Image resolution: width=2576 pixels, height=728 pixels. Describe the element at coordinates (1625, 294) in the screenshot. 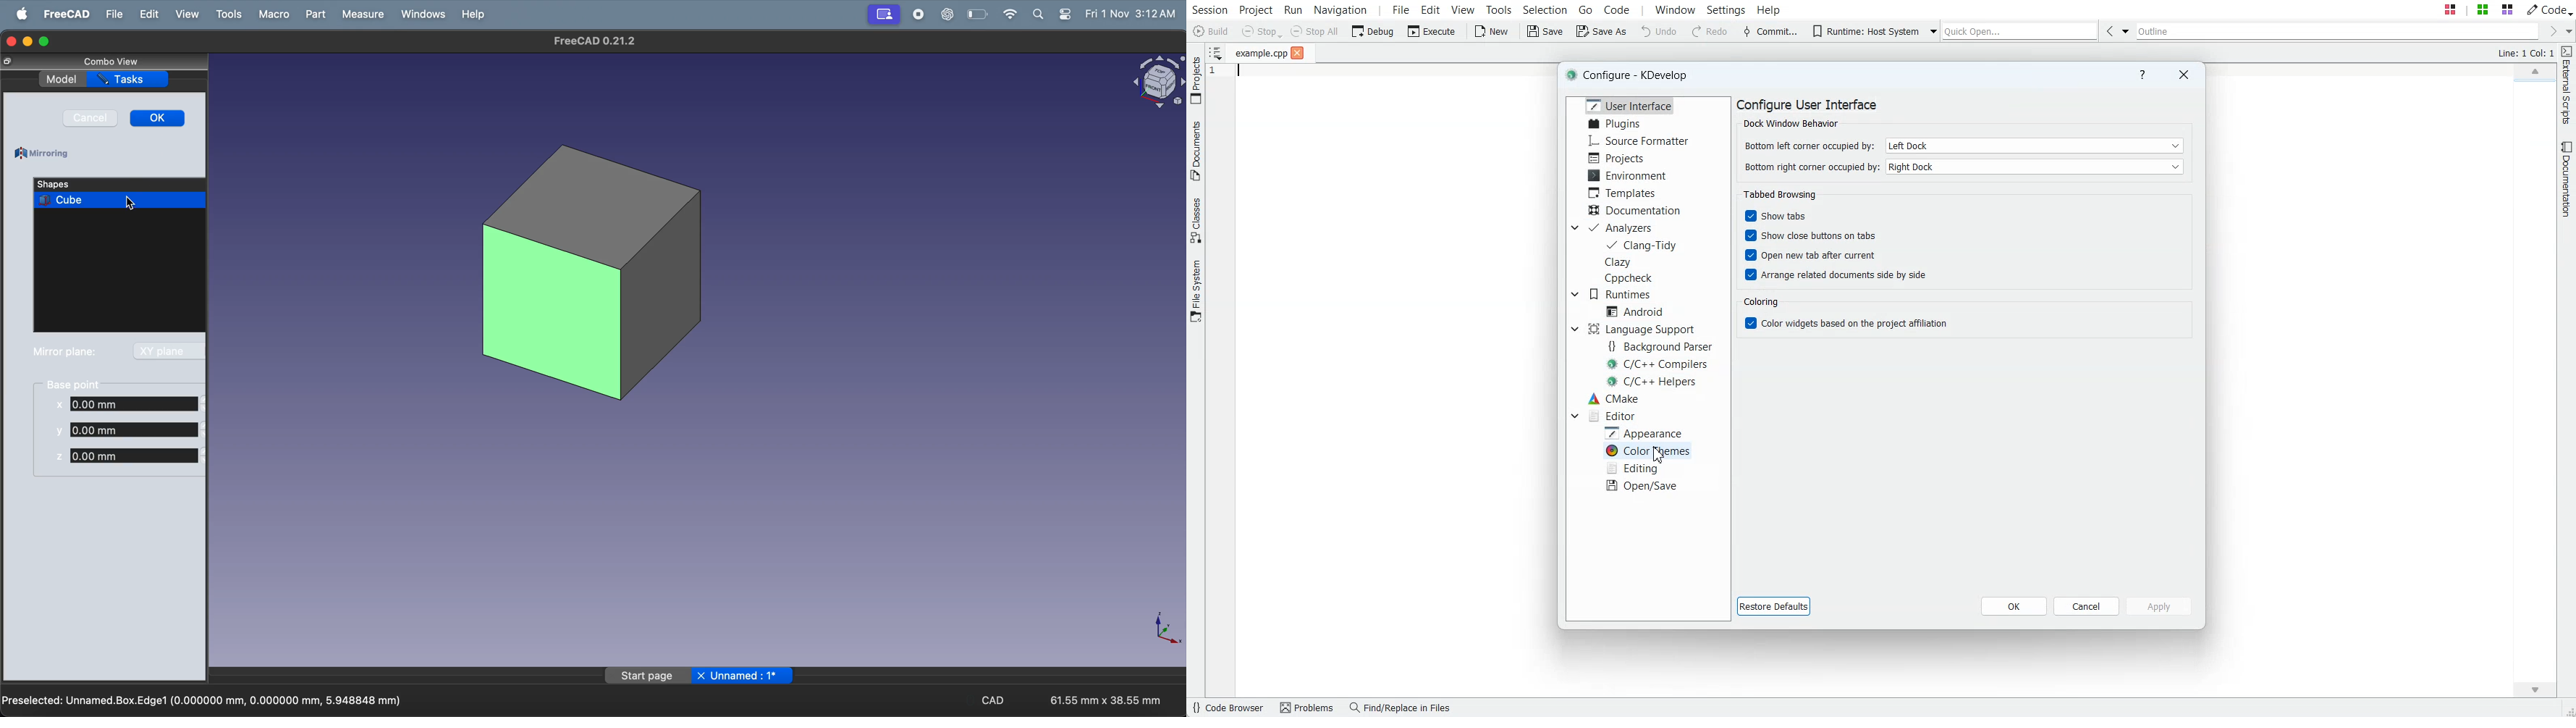

I see `Runtimes` at that location.